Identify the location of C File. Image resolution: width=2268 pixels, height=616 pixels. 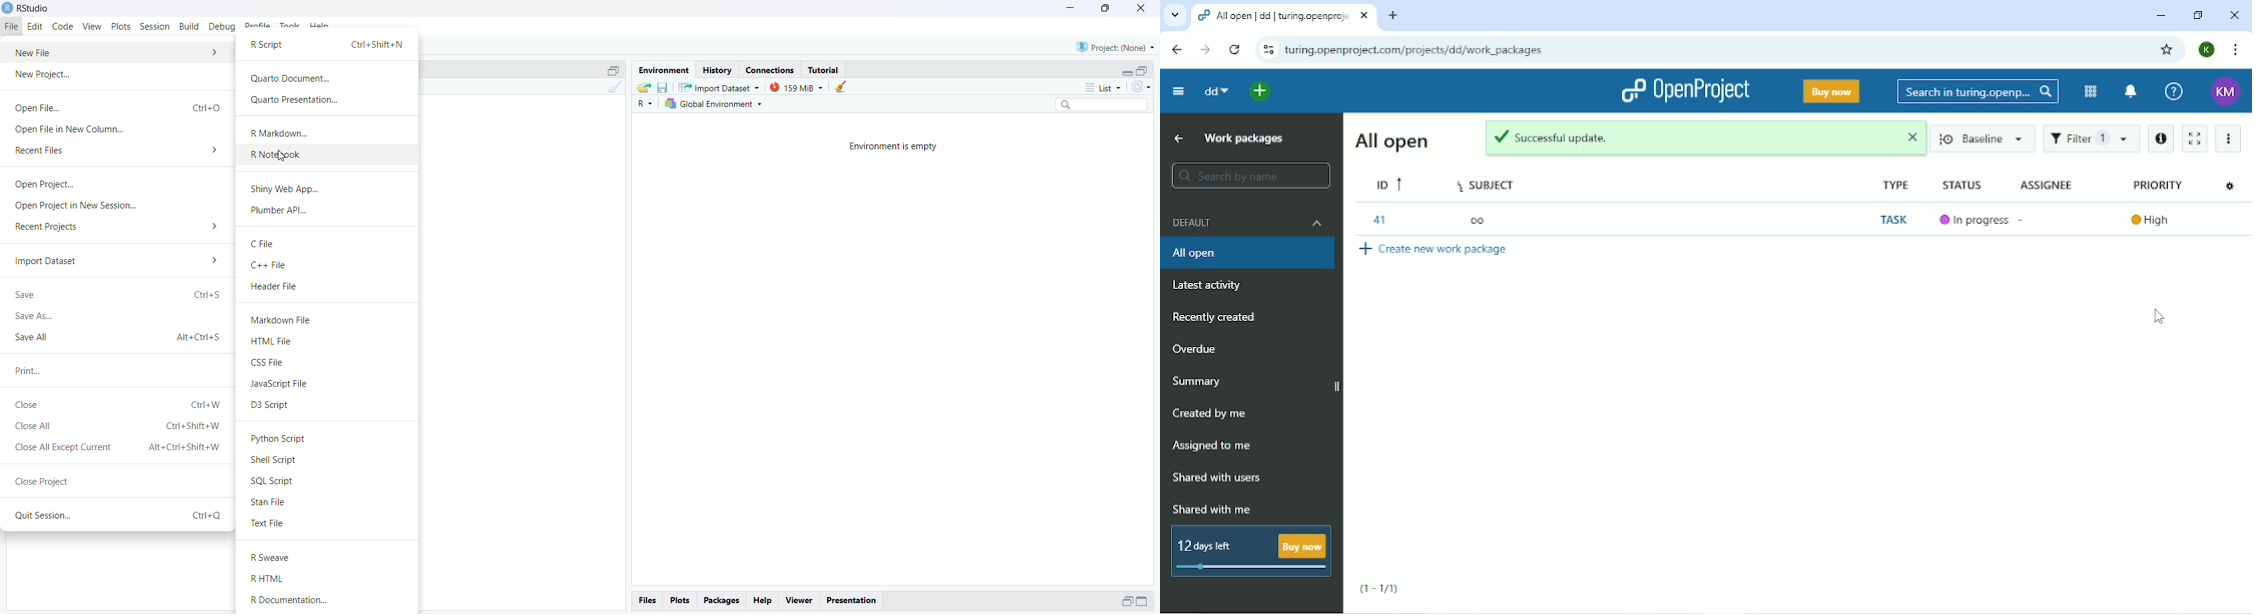
(262, 244).